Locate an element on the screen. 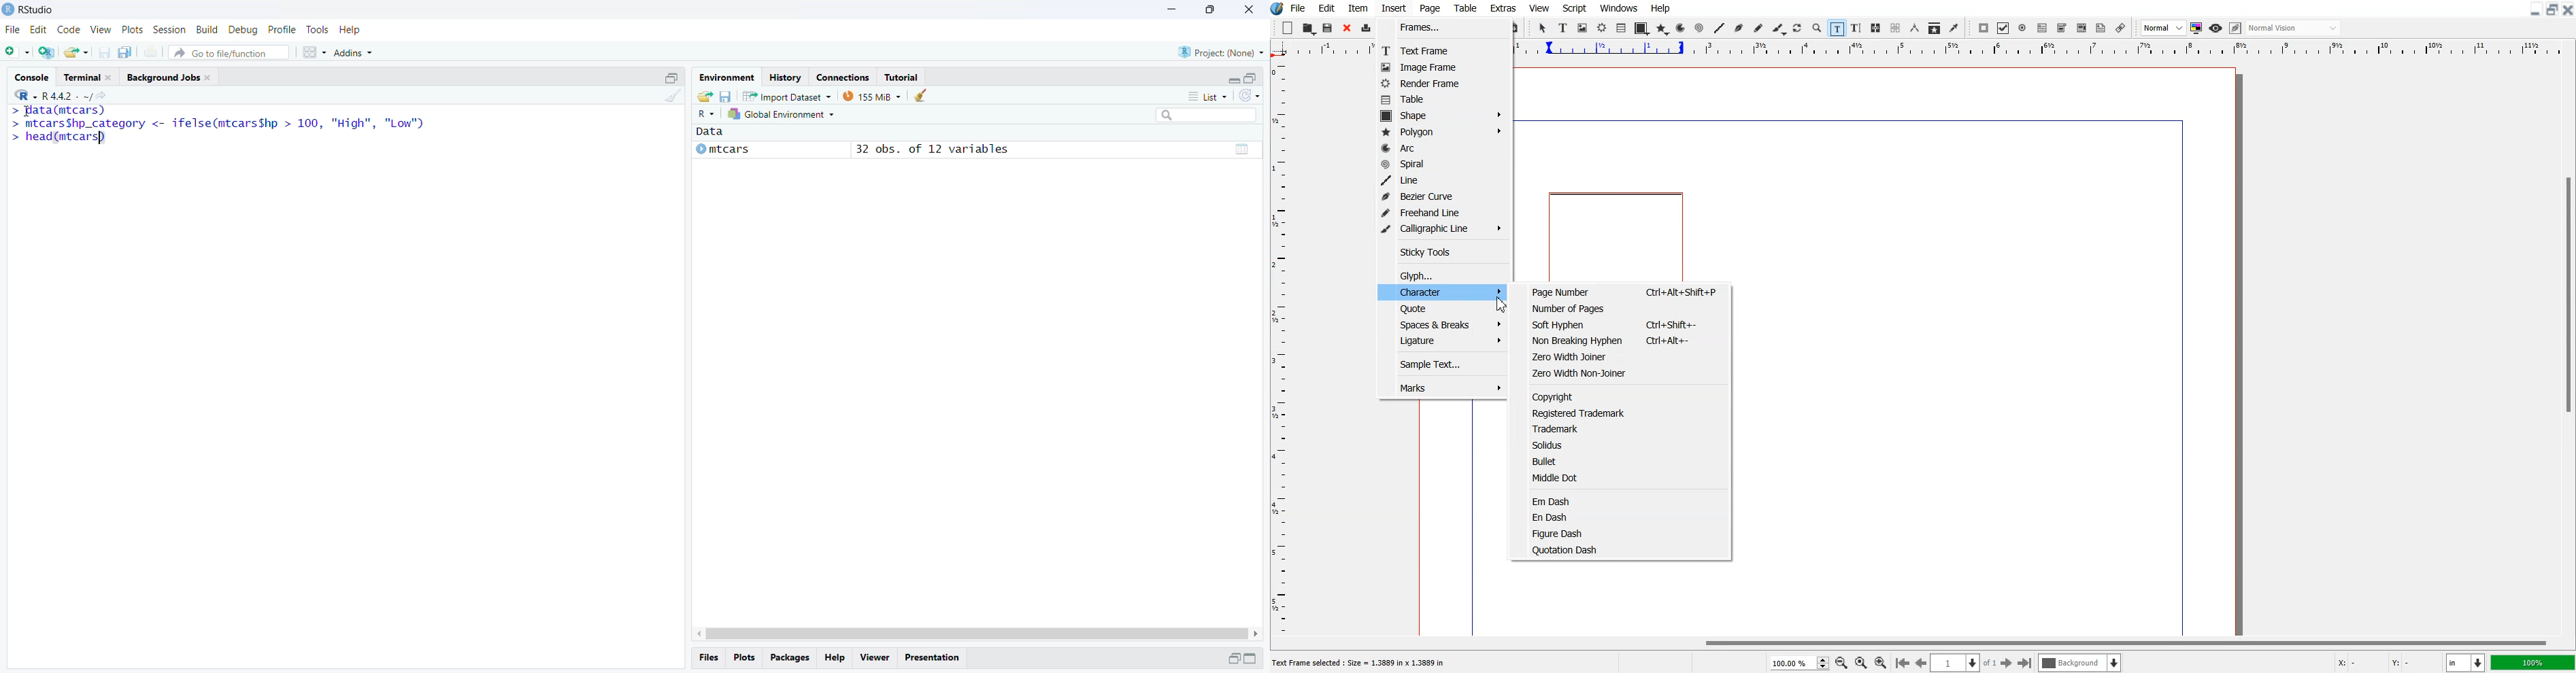 The height and width of the screenshot is (700, 2576). values
mtcars <Promise> is located at coordinates (976, 145).